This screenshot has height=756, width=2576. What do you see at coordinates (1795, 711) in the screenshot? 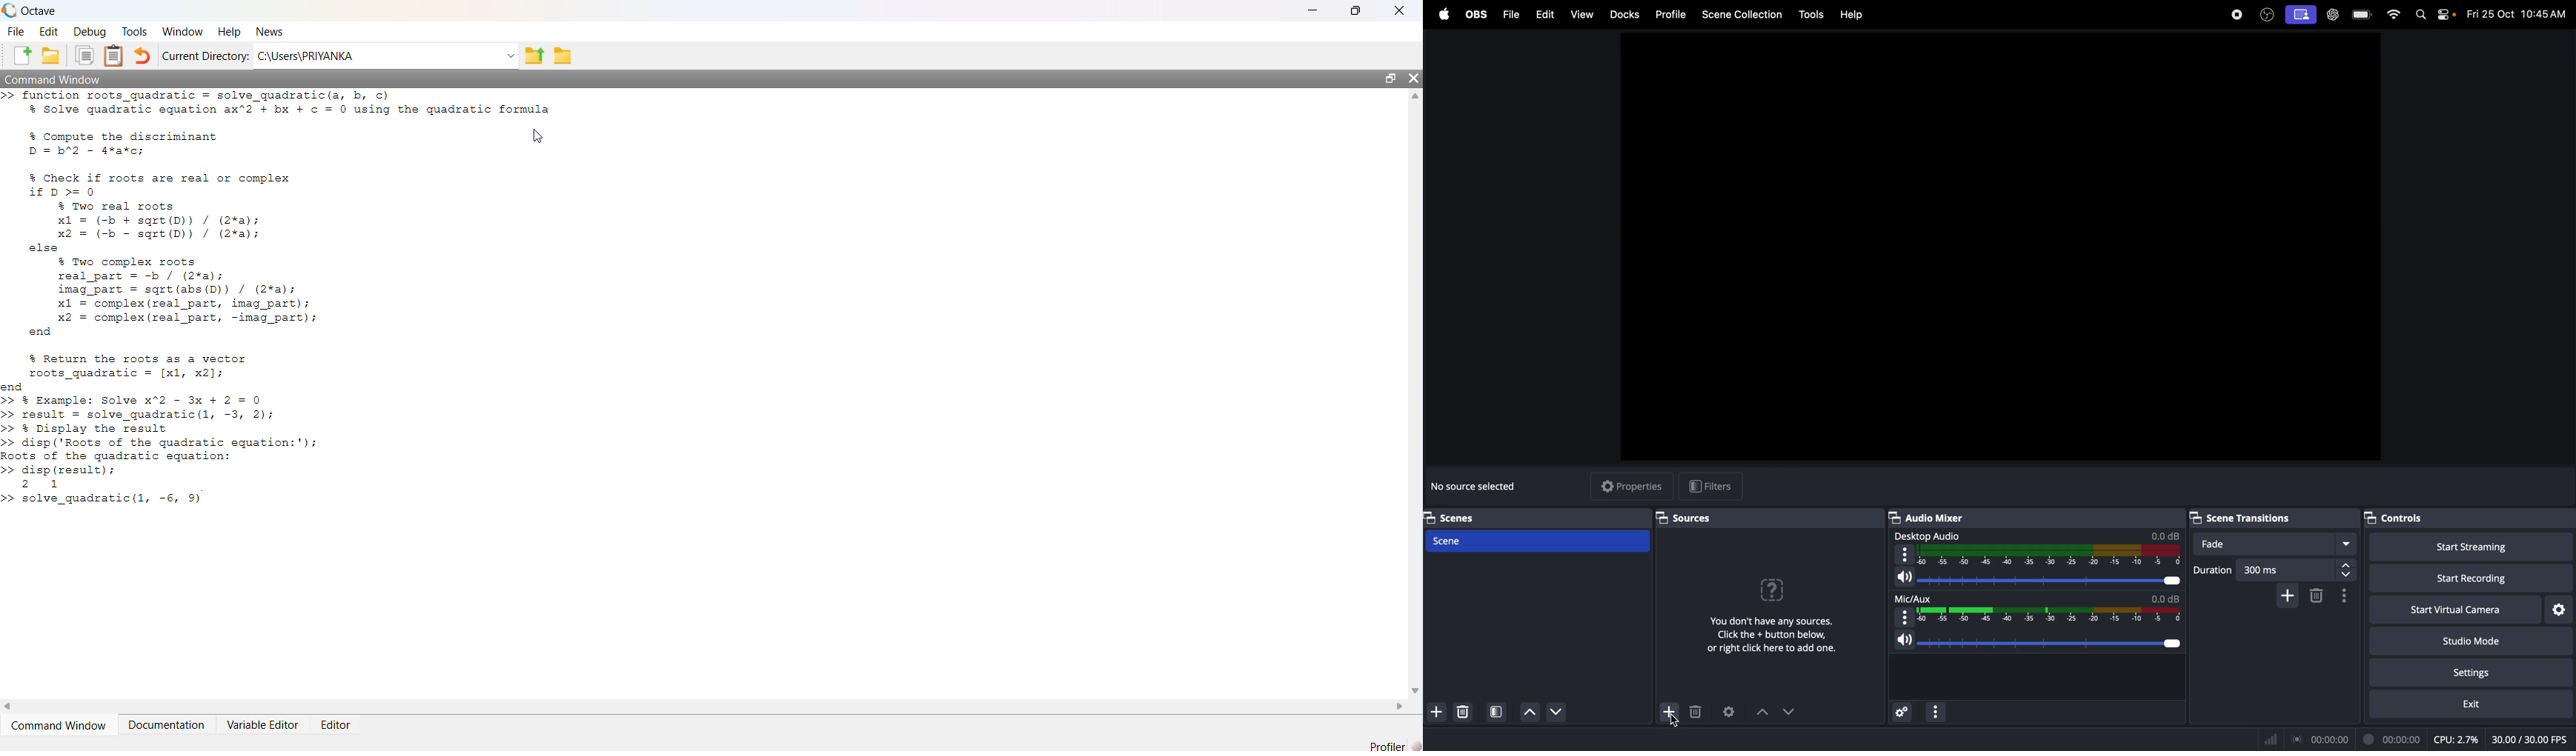
I see `drop down` at bounding box center [1795, 711].